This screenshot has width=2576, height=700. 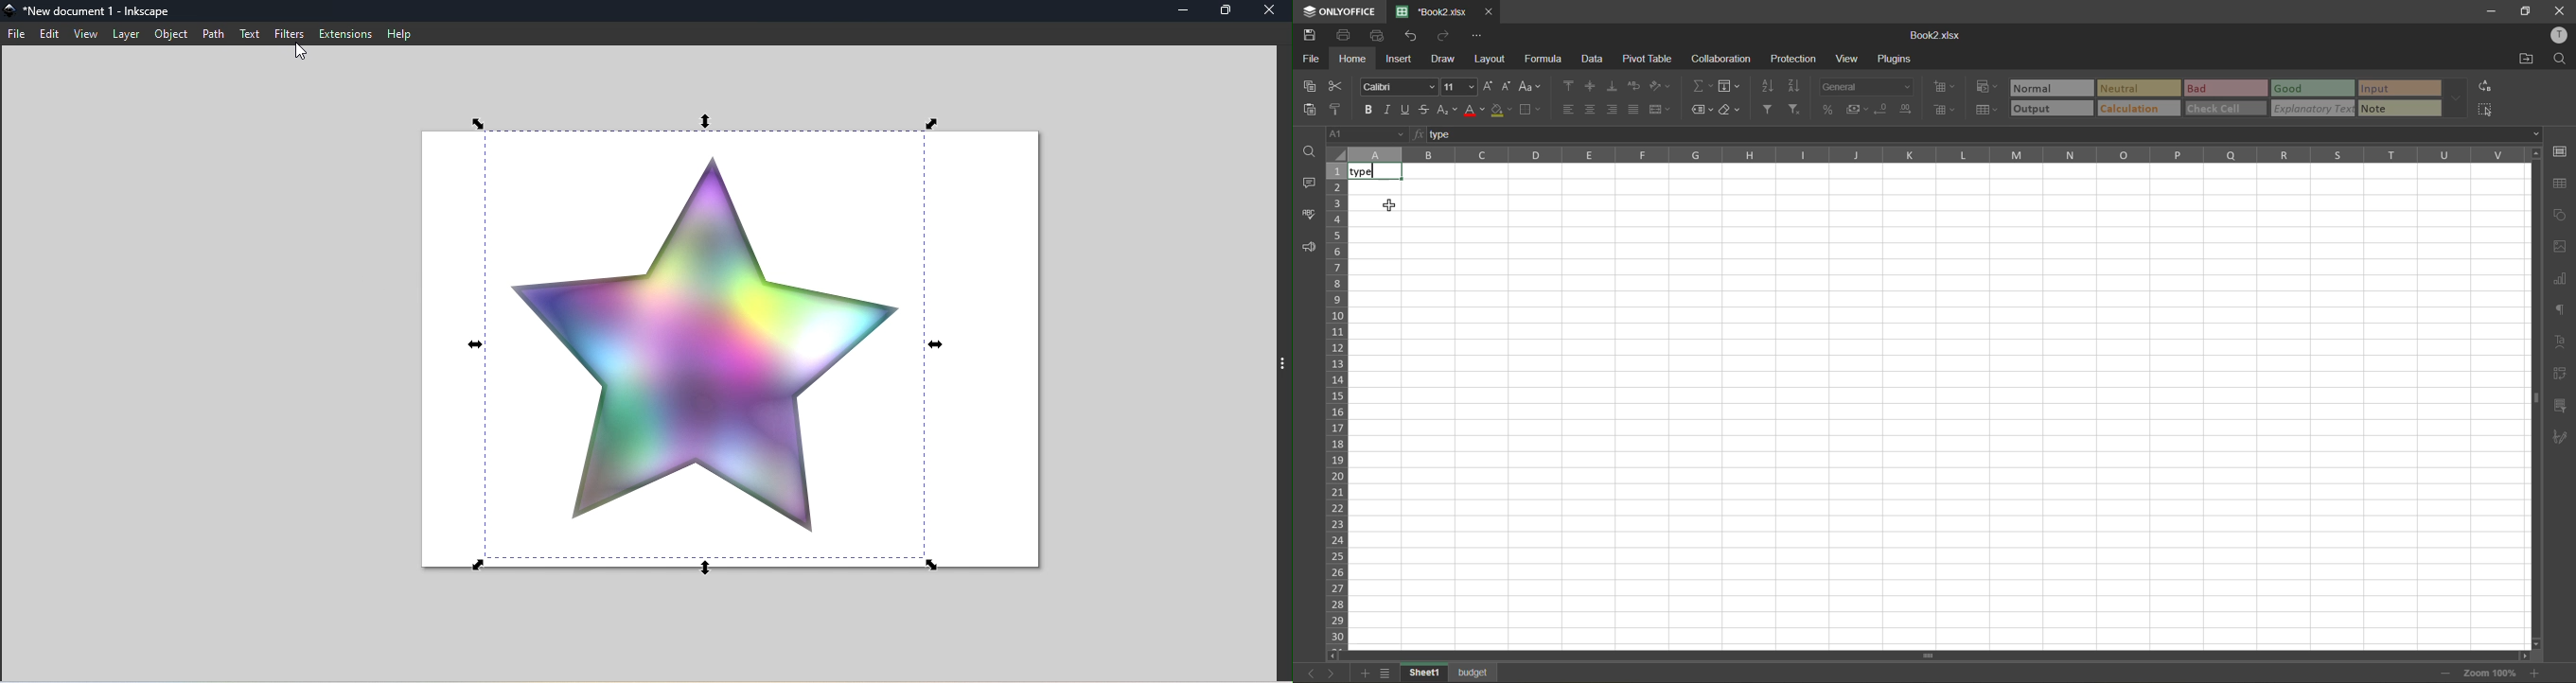 I want to click on column names, so click(x=1934, y=156).